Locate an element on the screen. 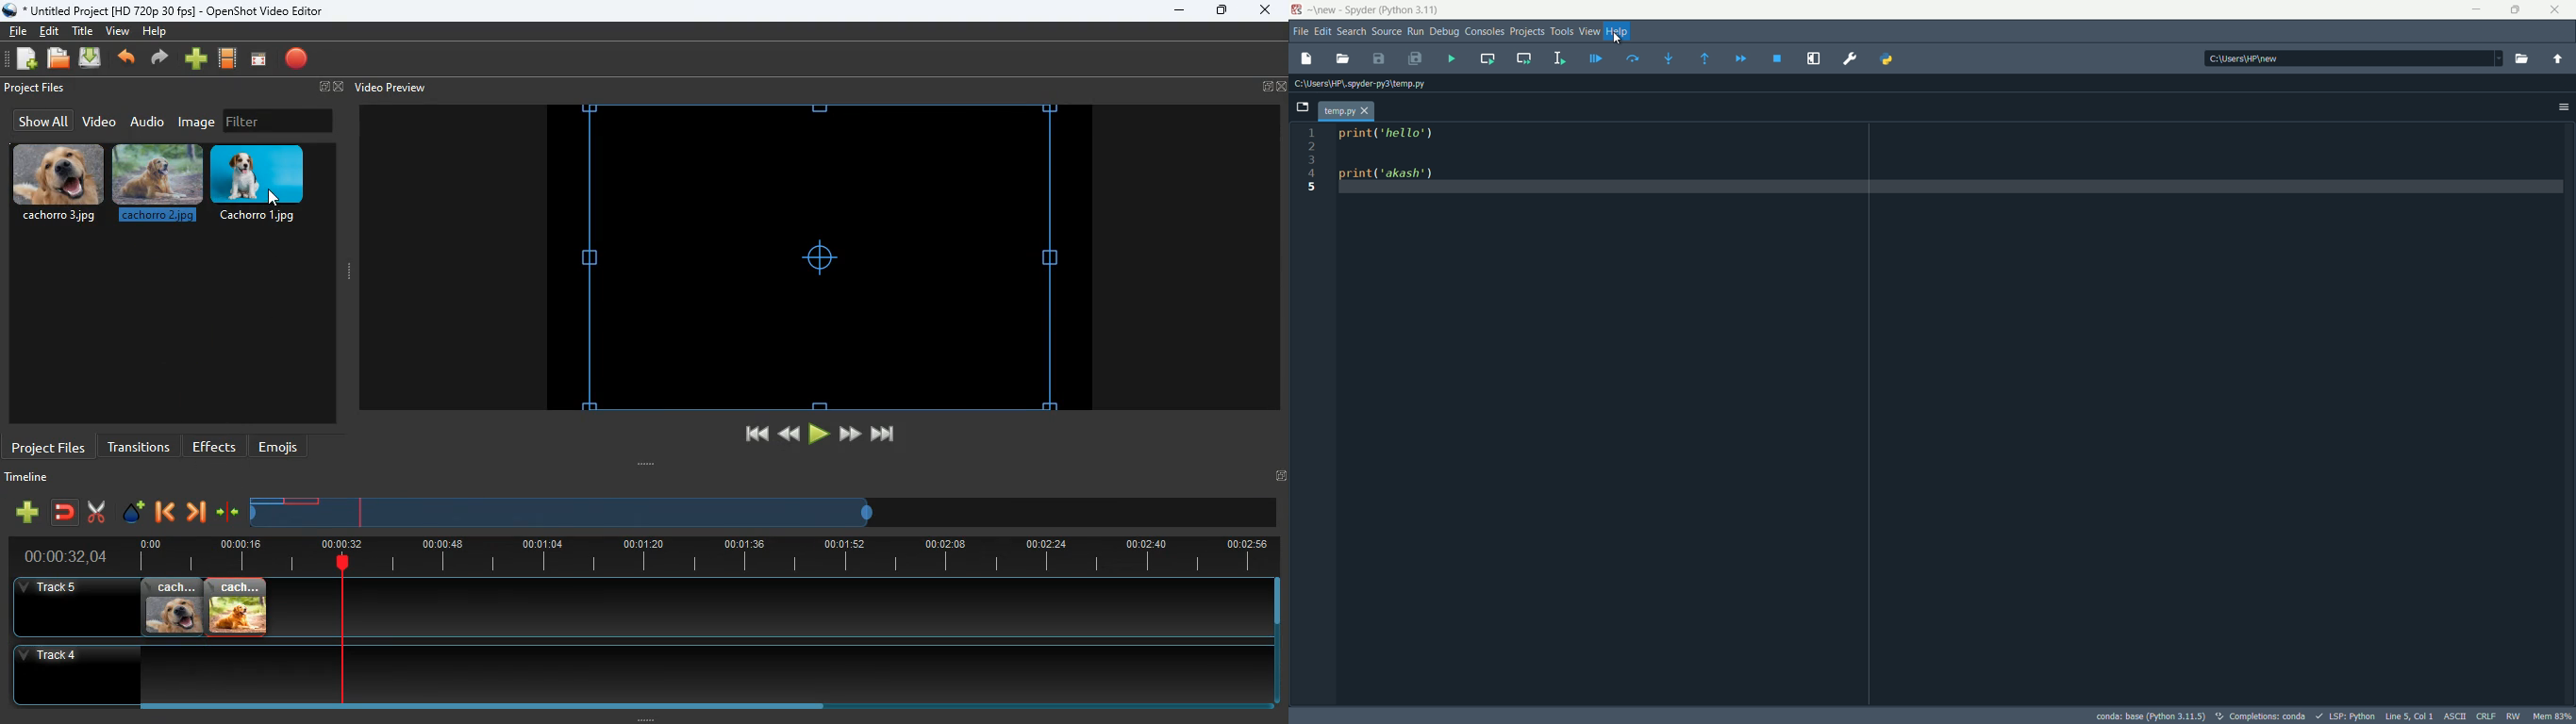 Image resolution: width=2576 pixels, height=728 pixels. add is located at coordinates (196, 59).